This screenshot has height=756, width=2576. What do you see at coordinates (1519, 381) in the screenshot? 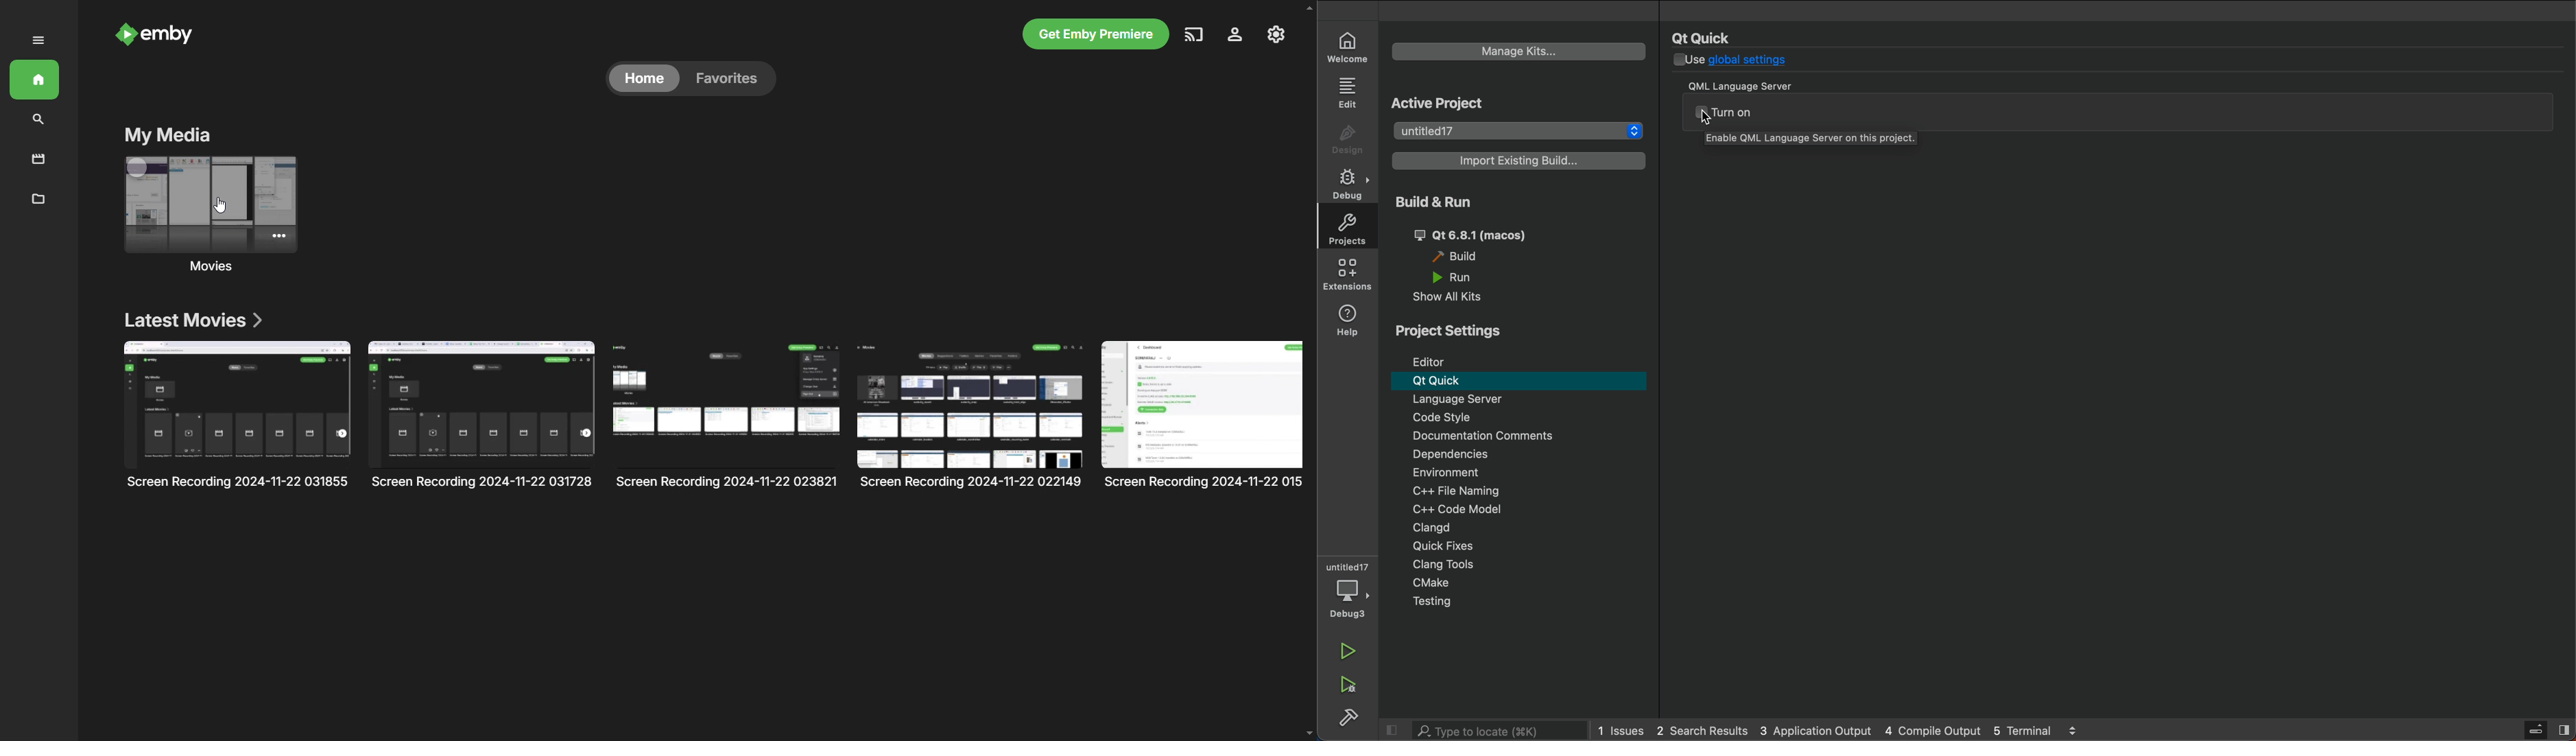
I see `Qt Quick` at bounding box center [1519, 381].